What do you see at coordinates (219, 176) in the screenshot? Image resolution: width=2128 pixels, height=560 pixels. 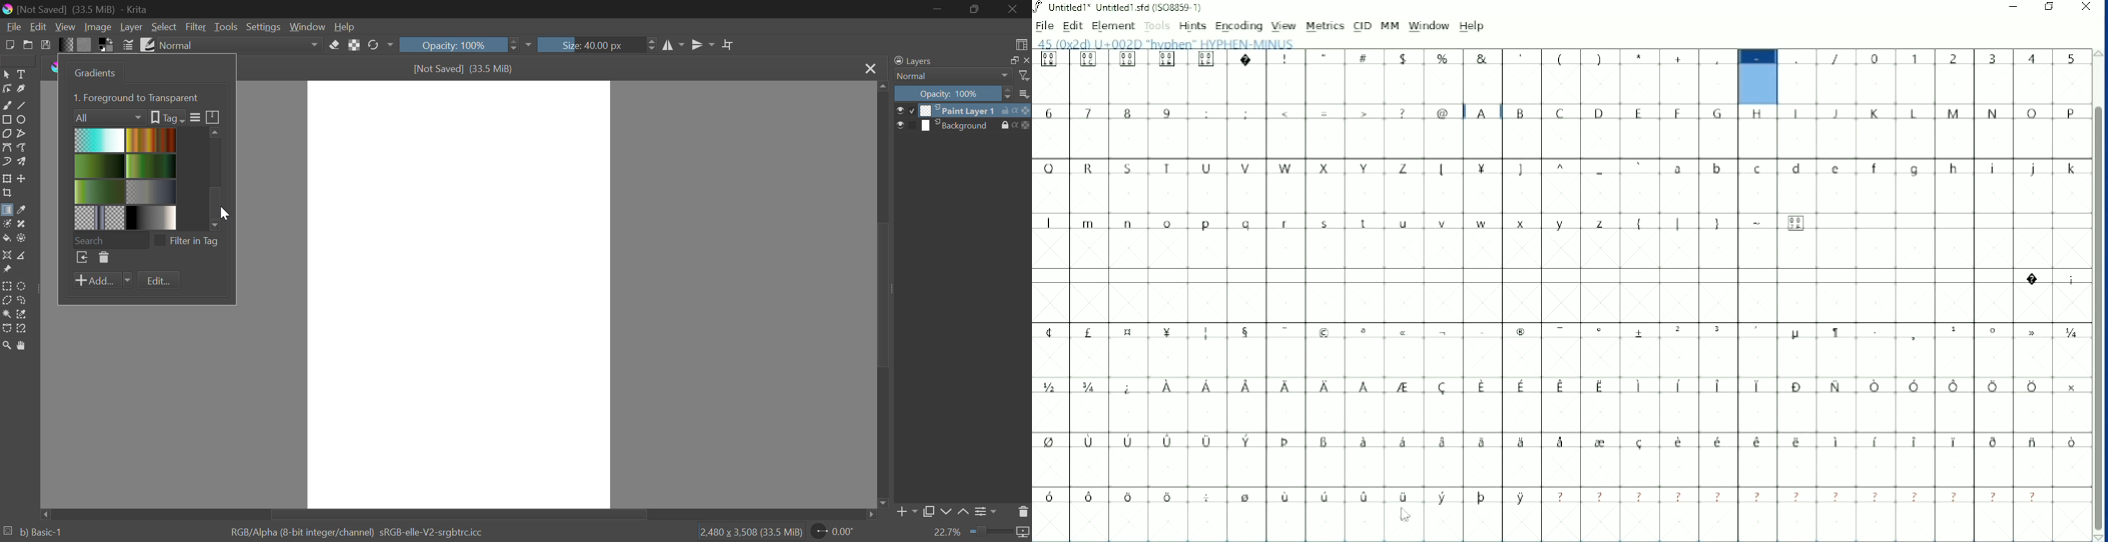 I see `MOUSE_DOWN on Gradient Scroll Bar` at bounding box center [219, 176].